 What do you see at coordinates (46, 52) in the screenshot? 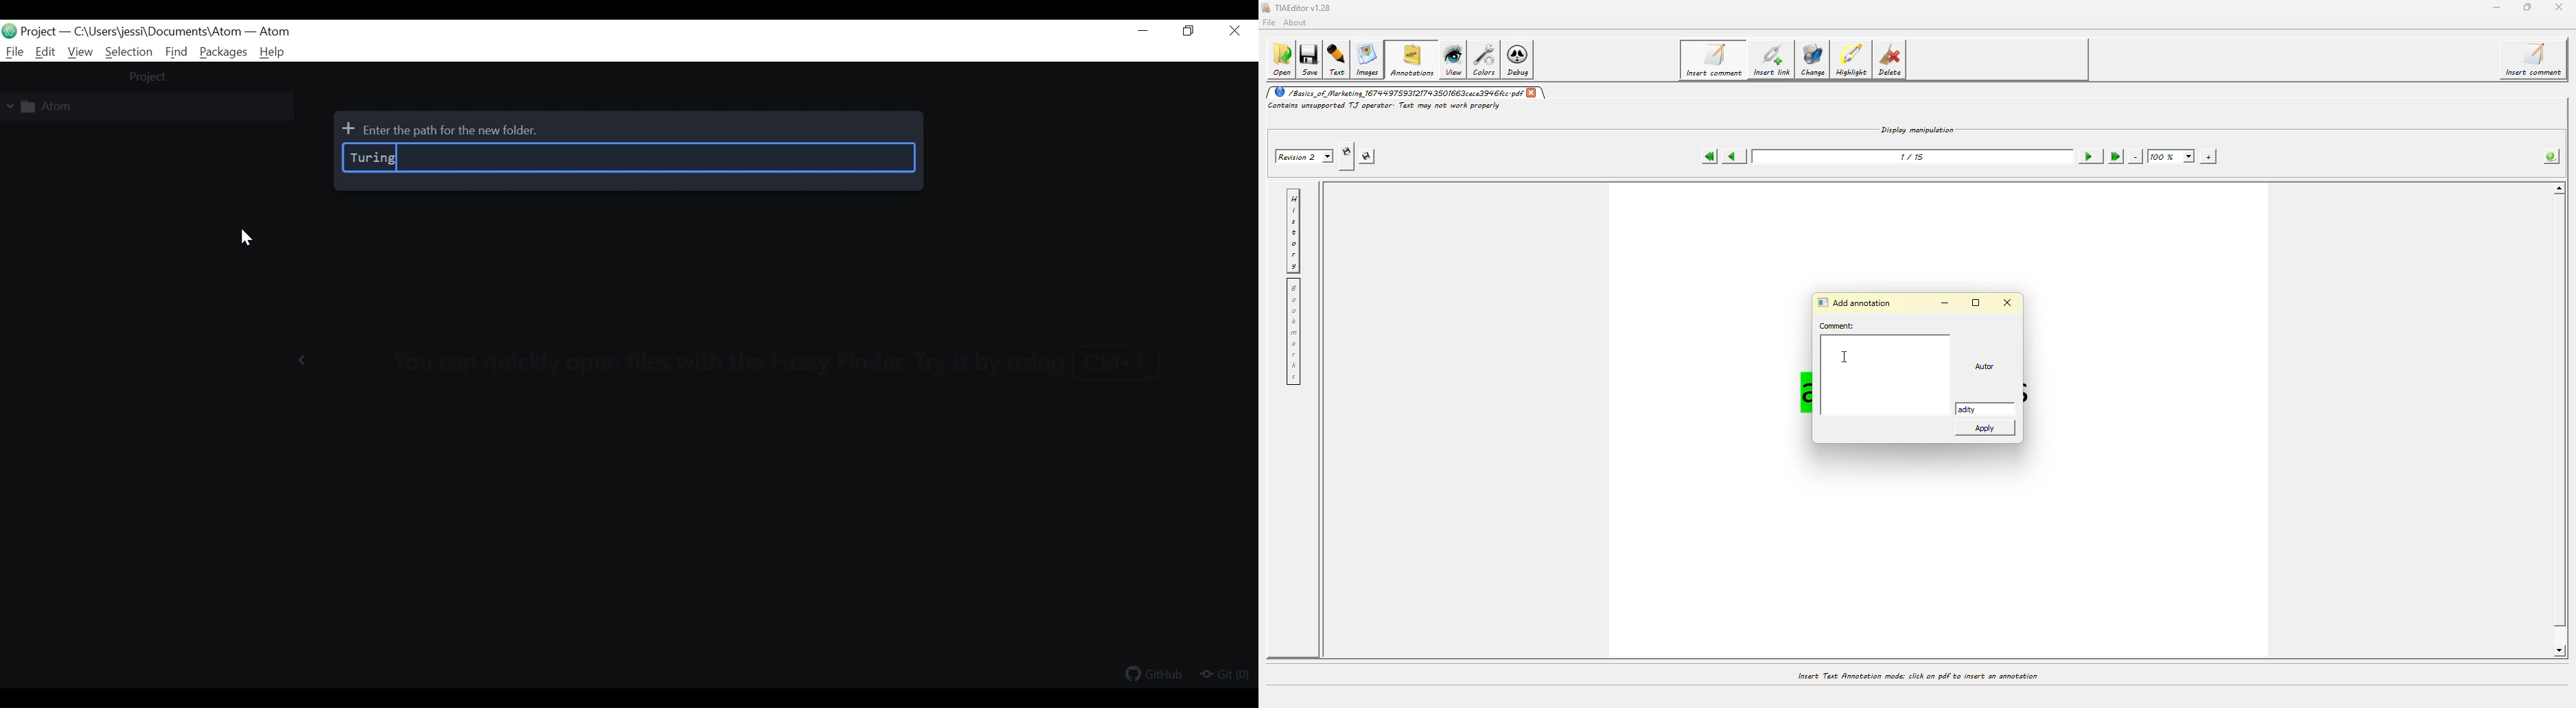
I see `Edit` at bounding box center [46, 52].